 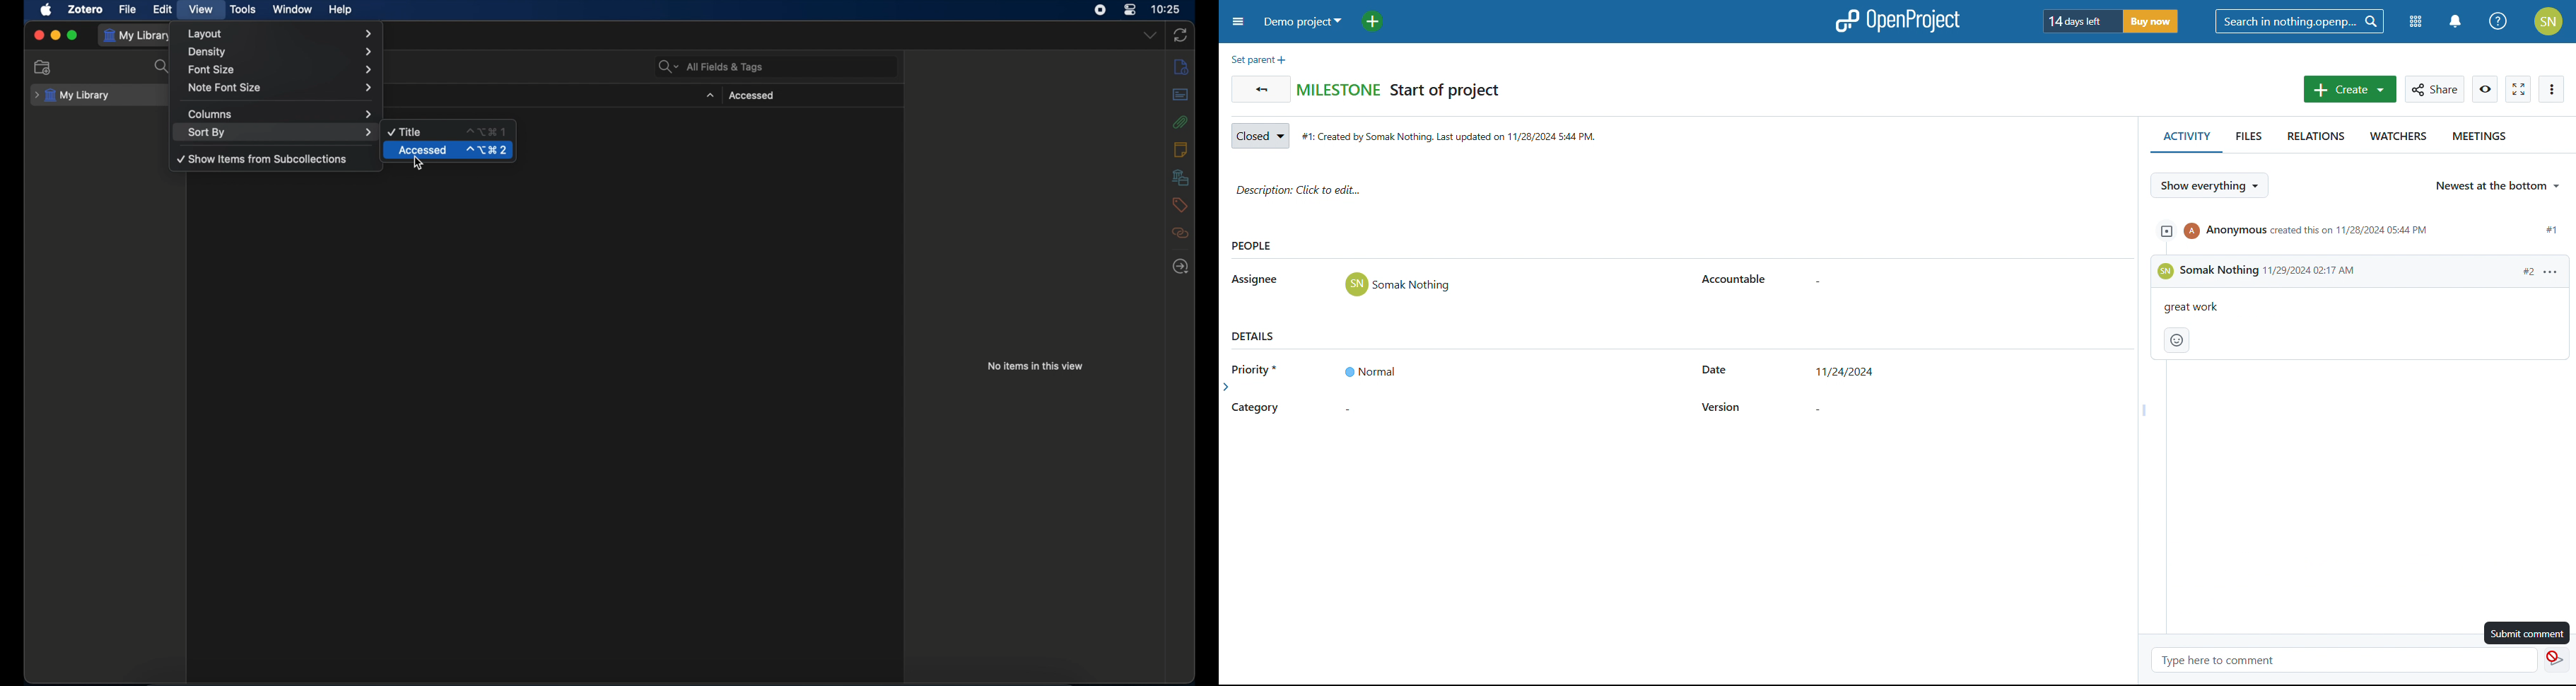 What do you see at coordinates (293, 9) in the screenshot?
I see `window` at bounding box center [293, 9].